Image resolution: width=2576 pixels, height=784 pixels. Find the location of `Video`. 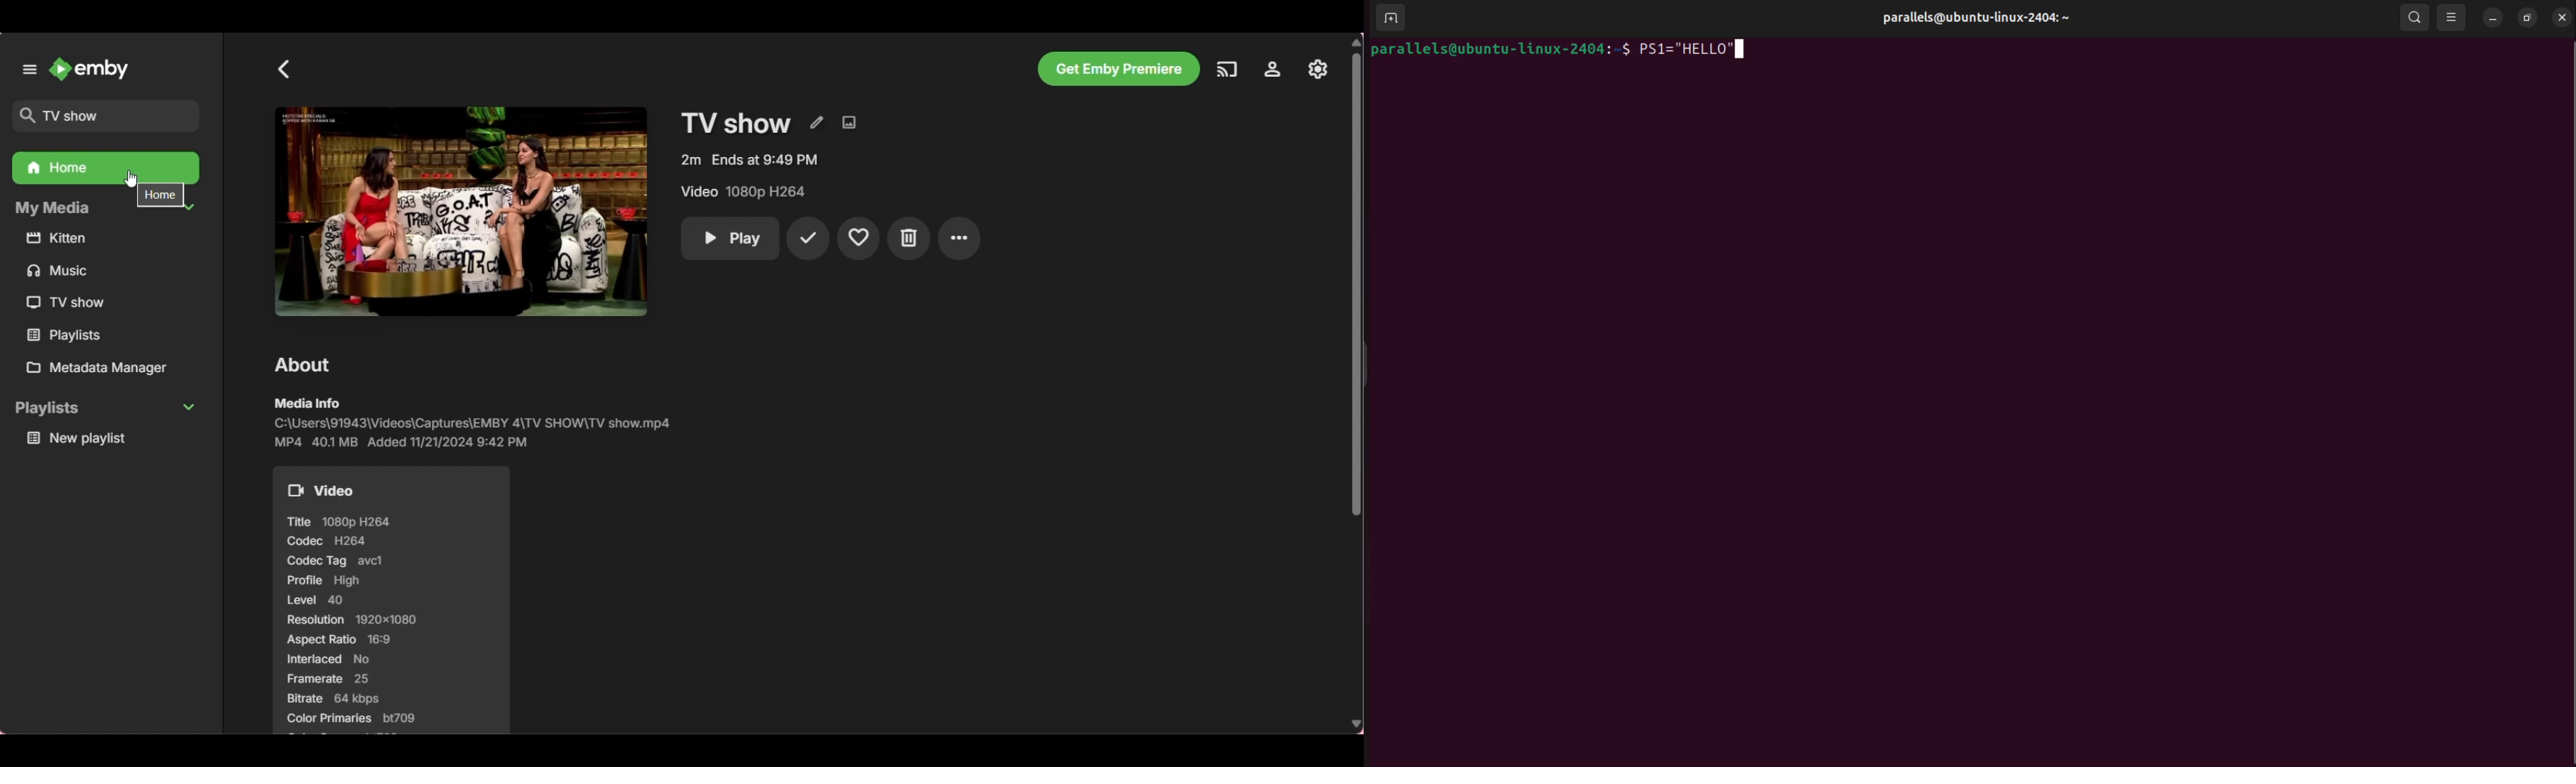

Video is located at coordinates (385, 488).